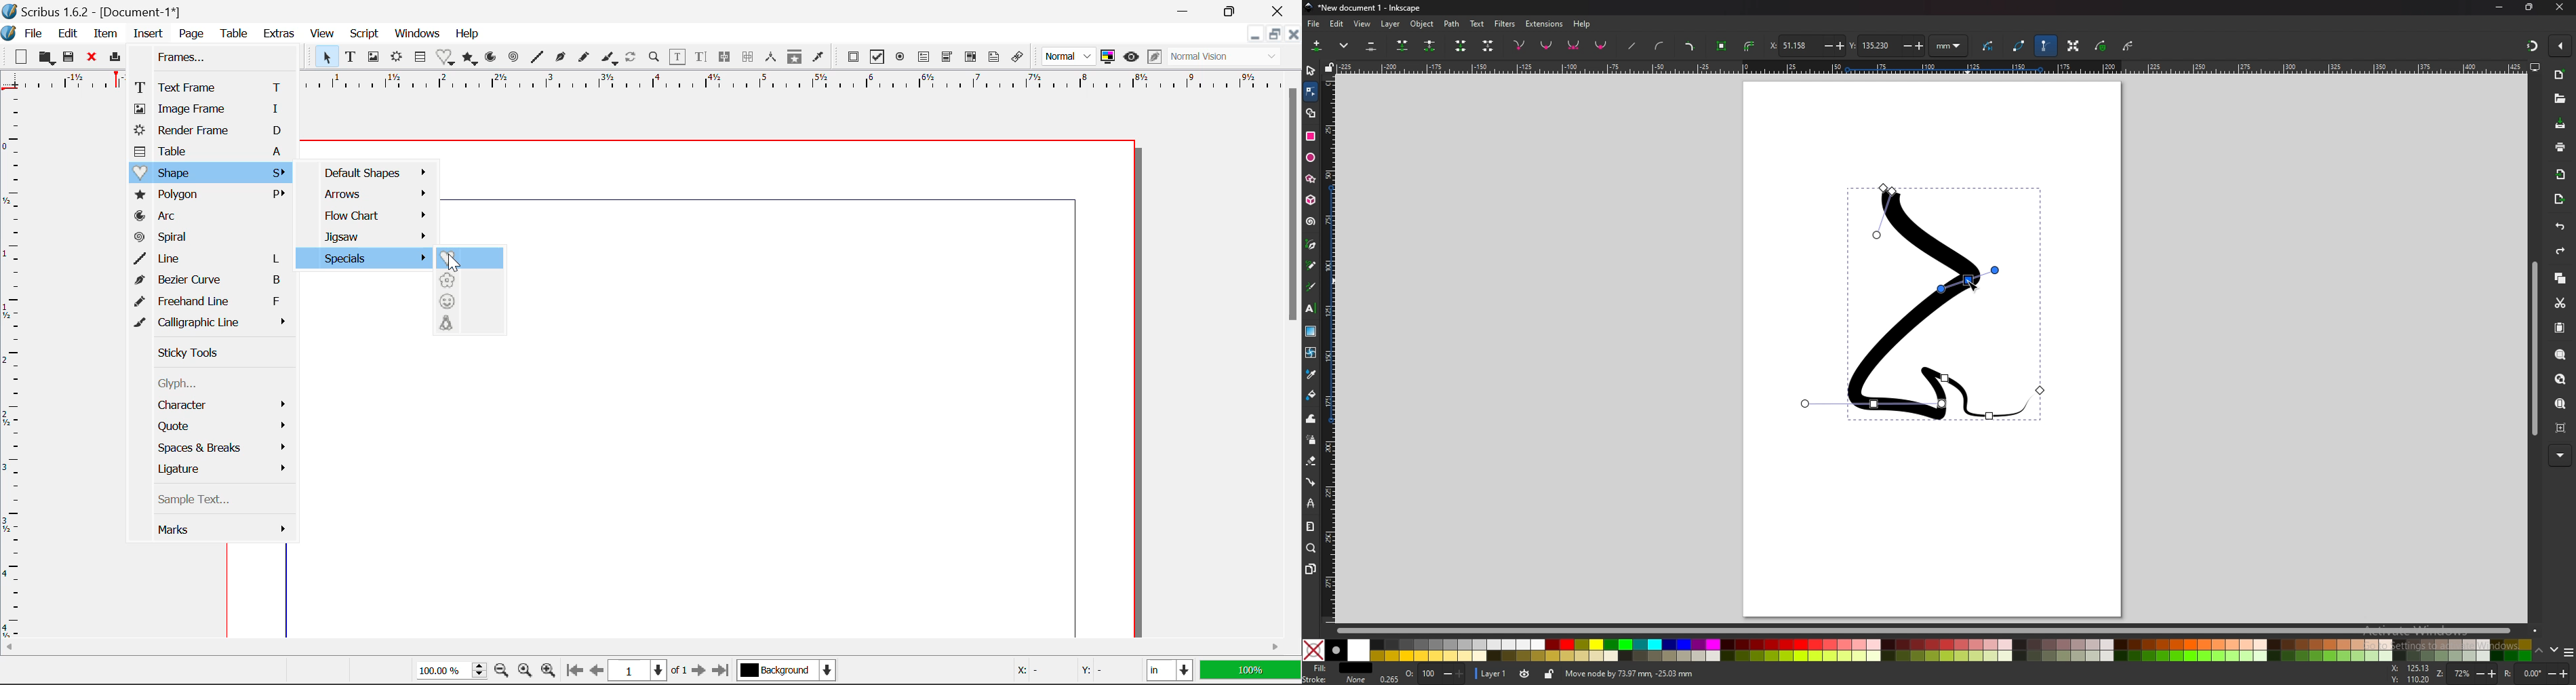  Describe the element at coordinates (455, 260) in the screenshot. I see `Cursor ` at that location.